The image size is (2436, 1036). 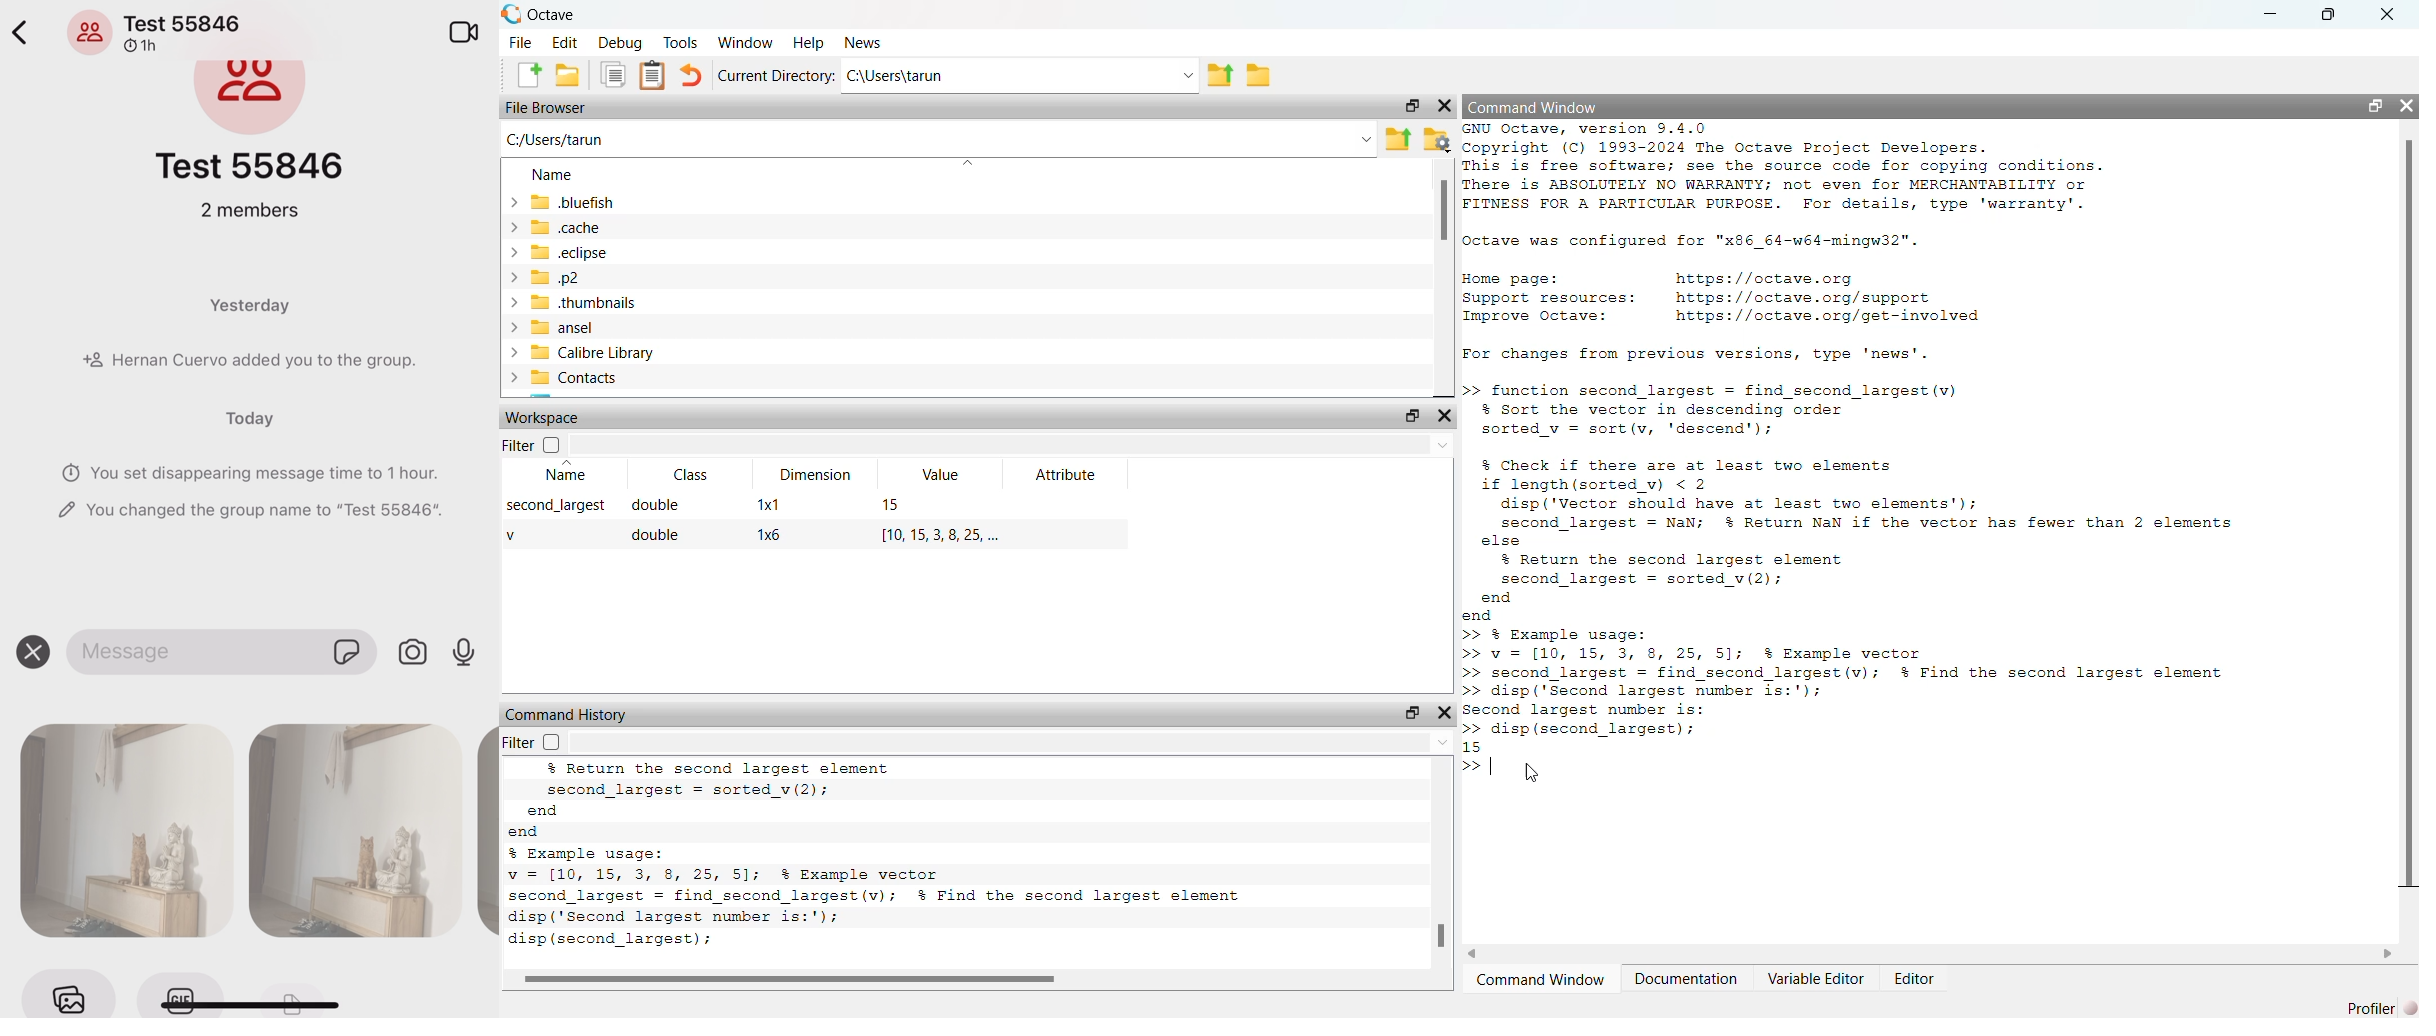 What do you see at coordinates (589, 278) in the screenshot?
I see `.p2` at bounding box center [589, 278].